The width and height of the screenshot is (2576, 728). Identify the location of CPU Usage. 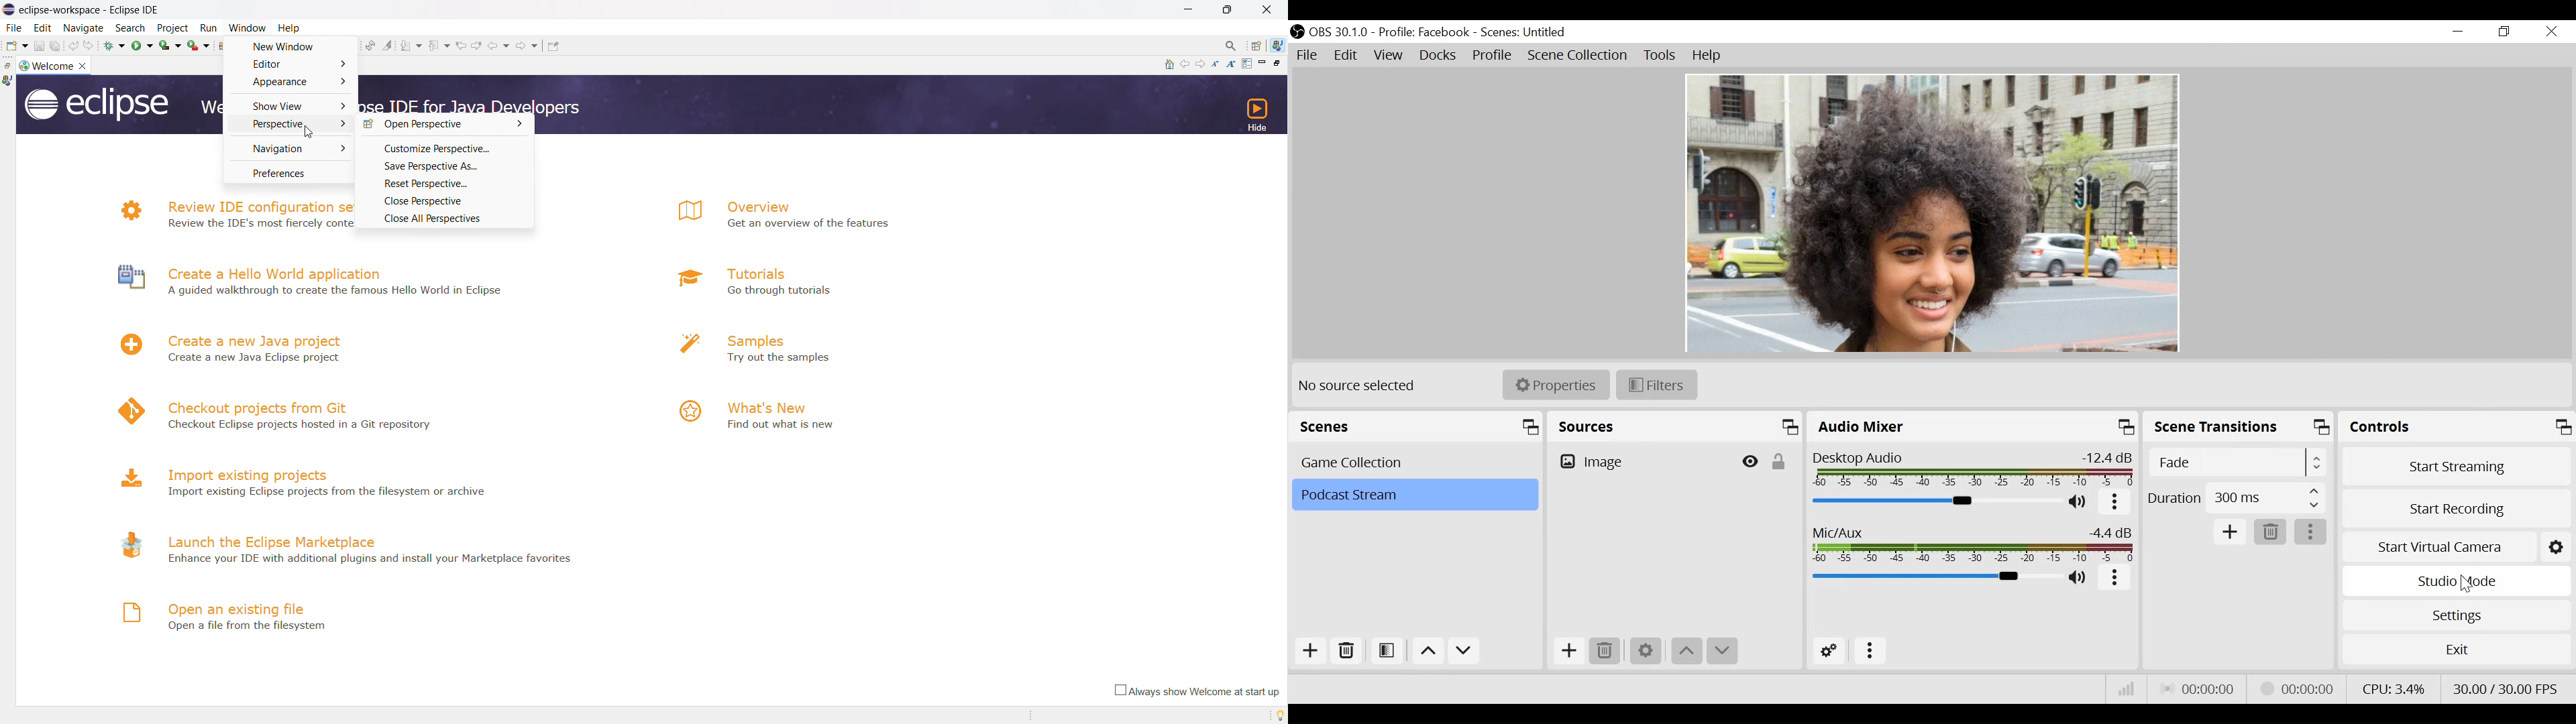
(2396, 686).